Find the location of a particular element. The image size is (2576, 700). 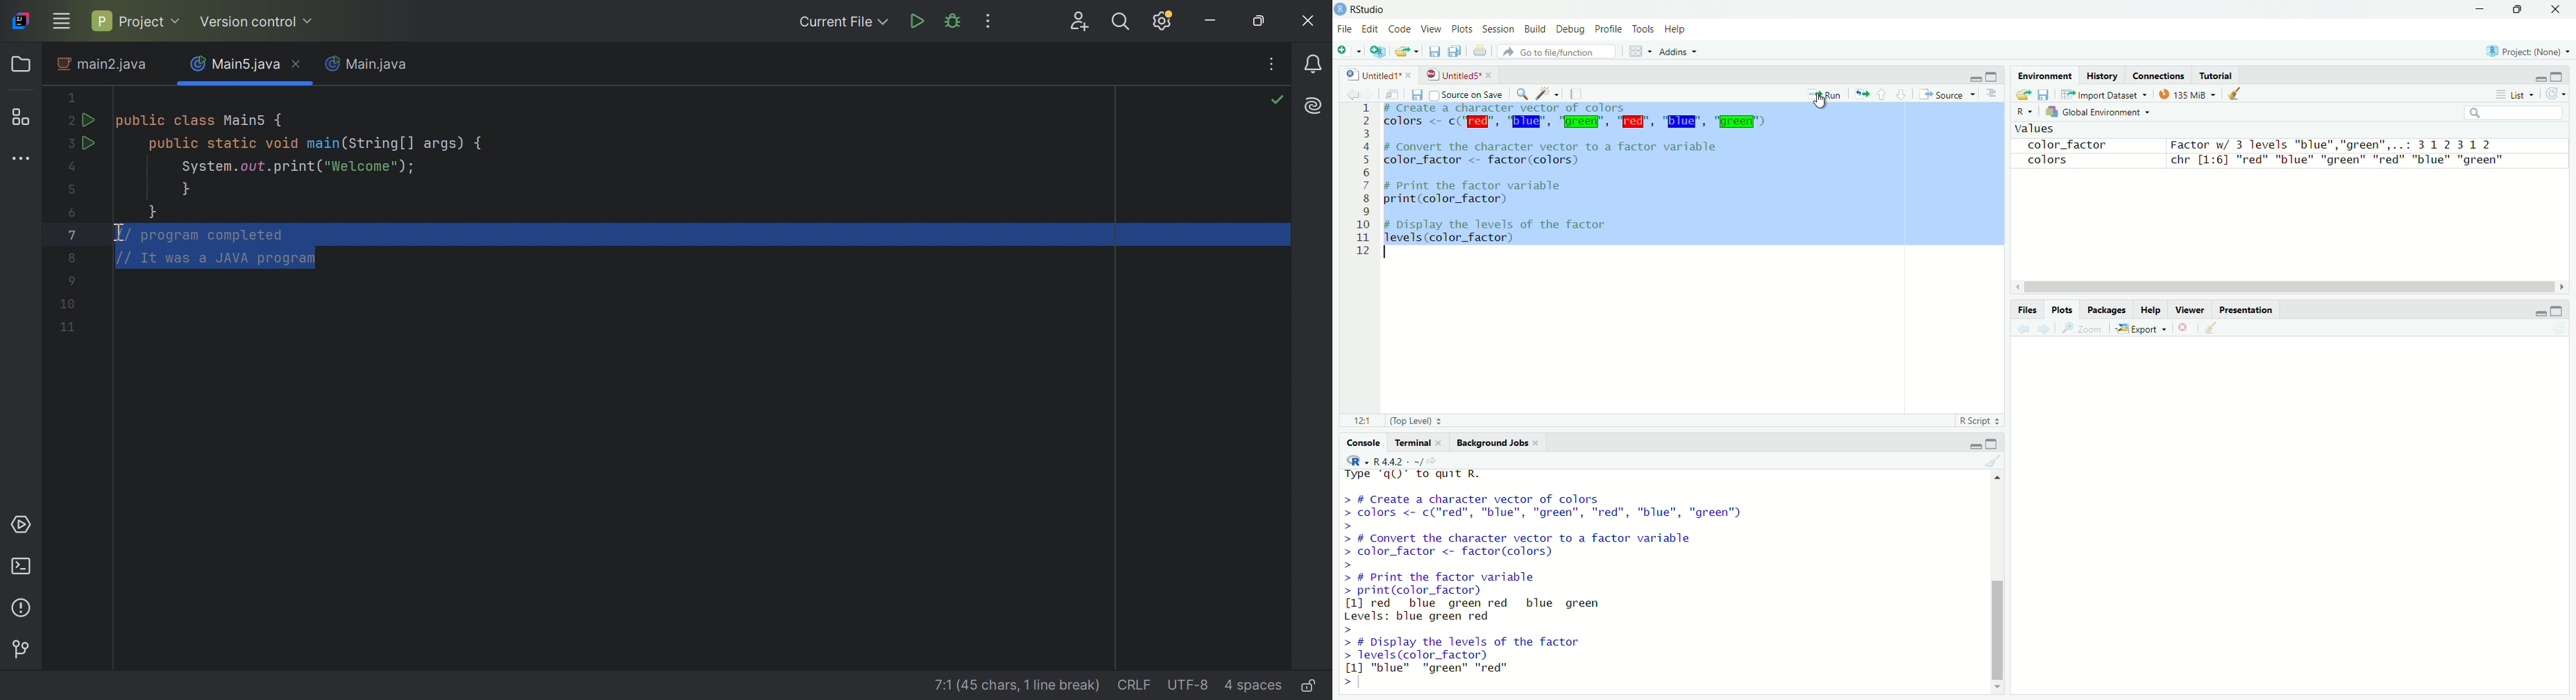

minimize is located at coordinates (2481, 8).